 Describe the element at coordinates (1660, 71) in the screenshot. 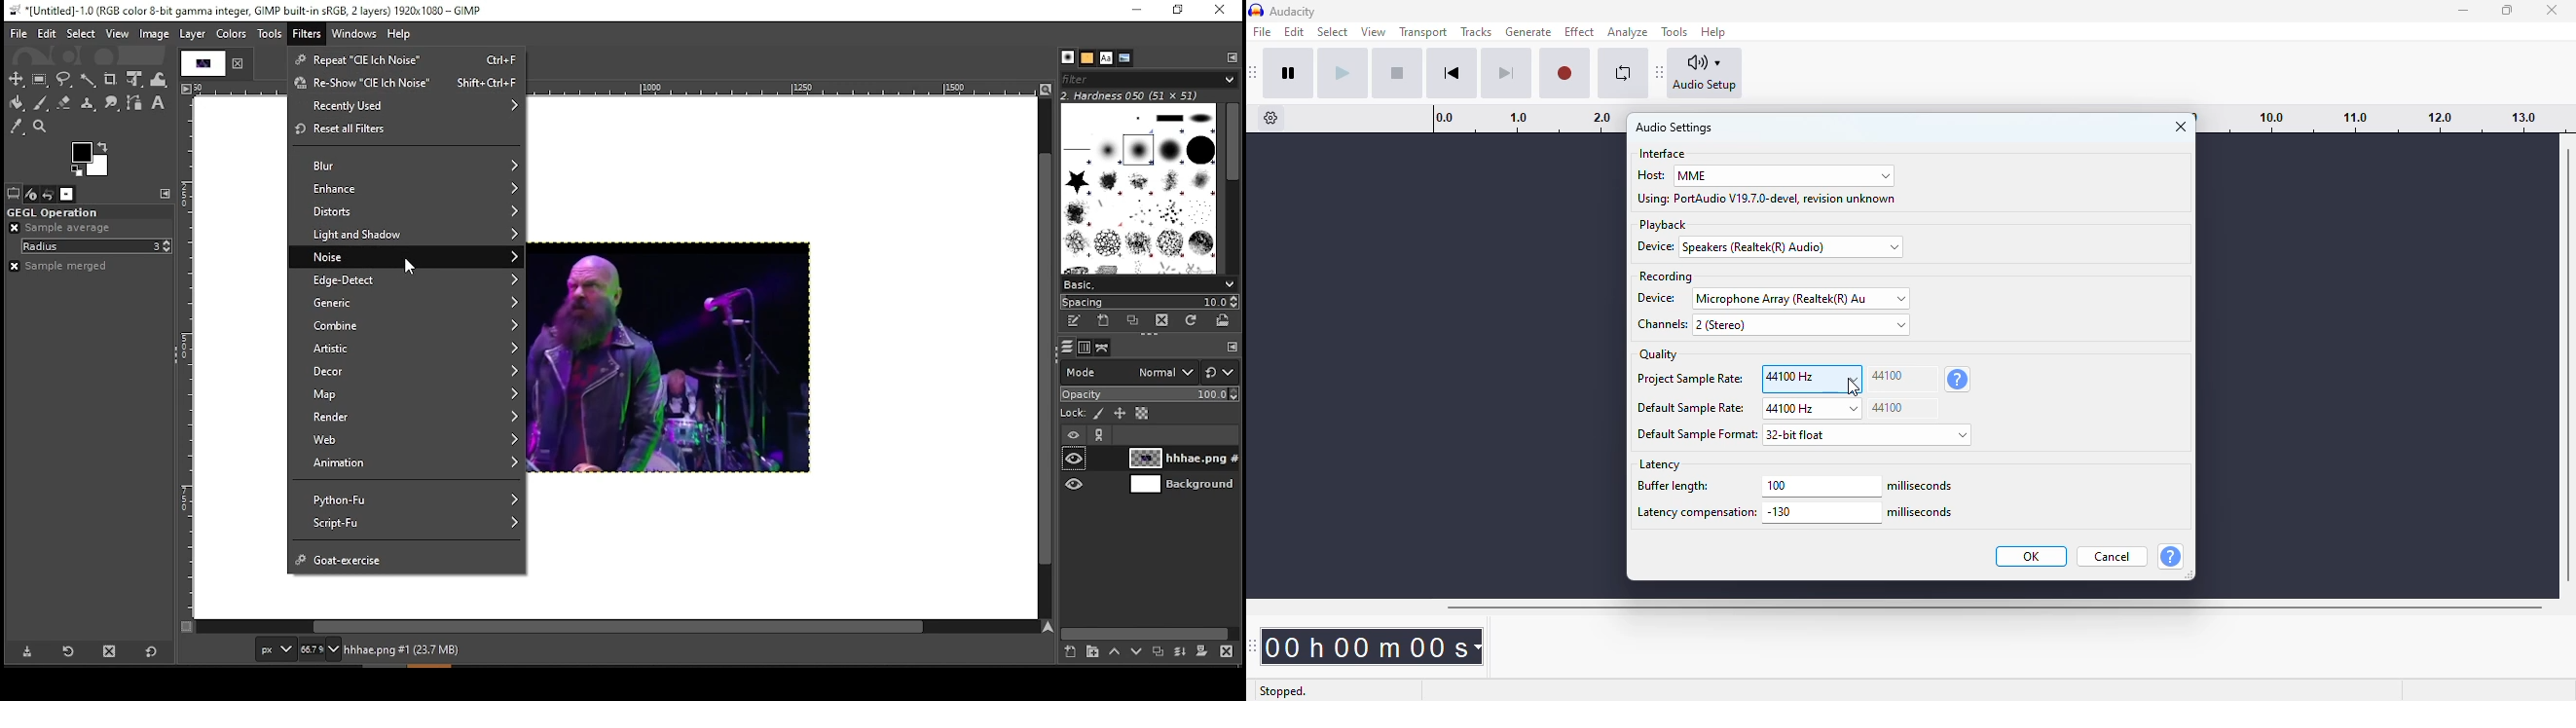

I see `audacity audio setup toolbar` at that location.